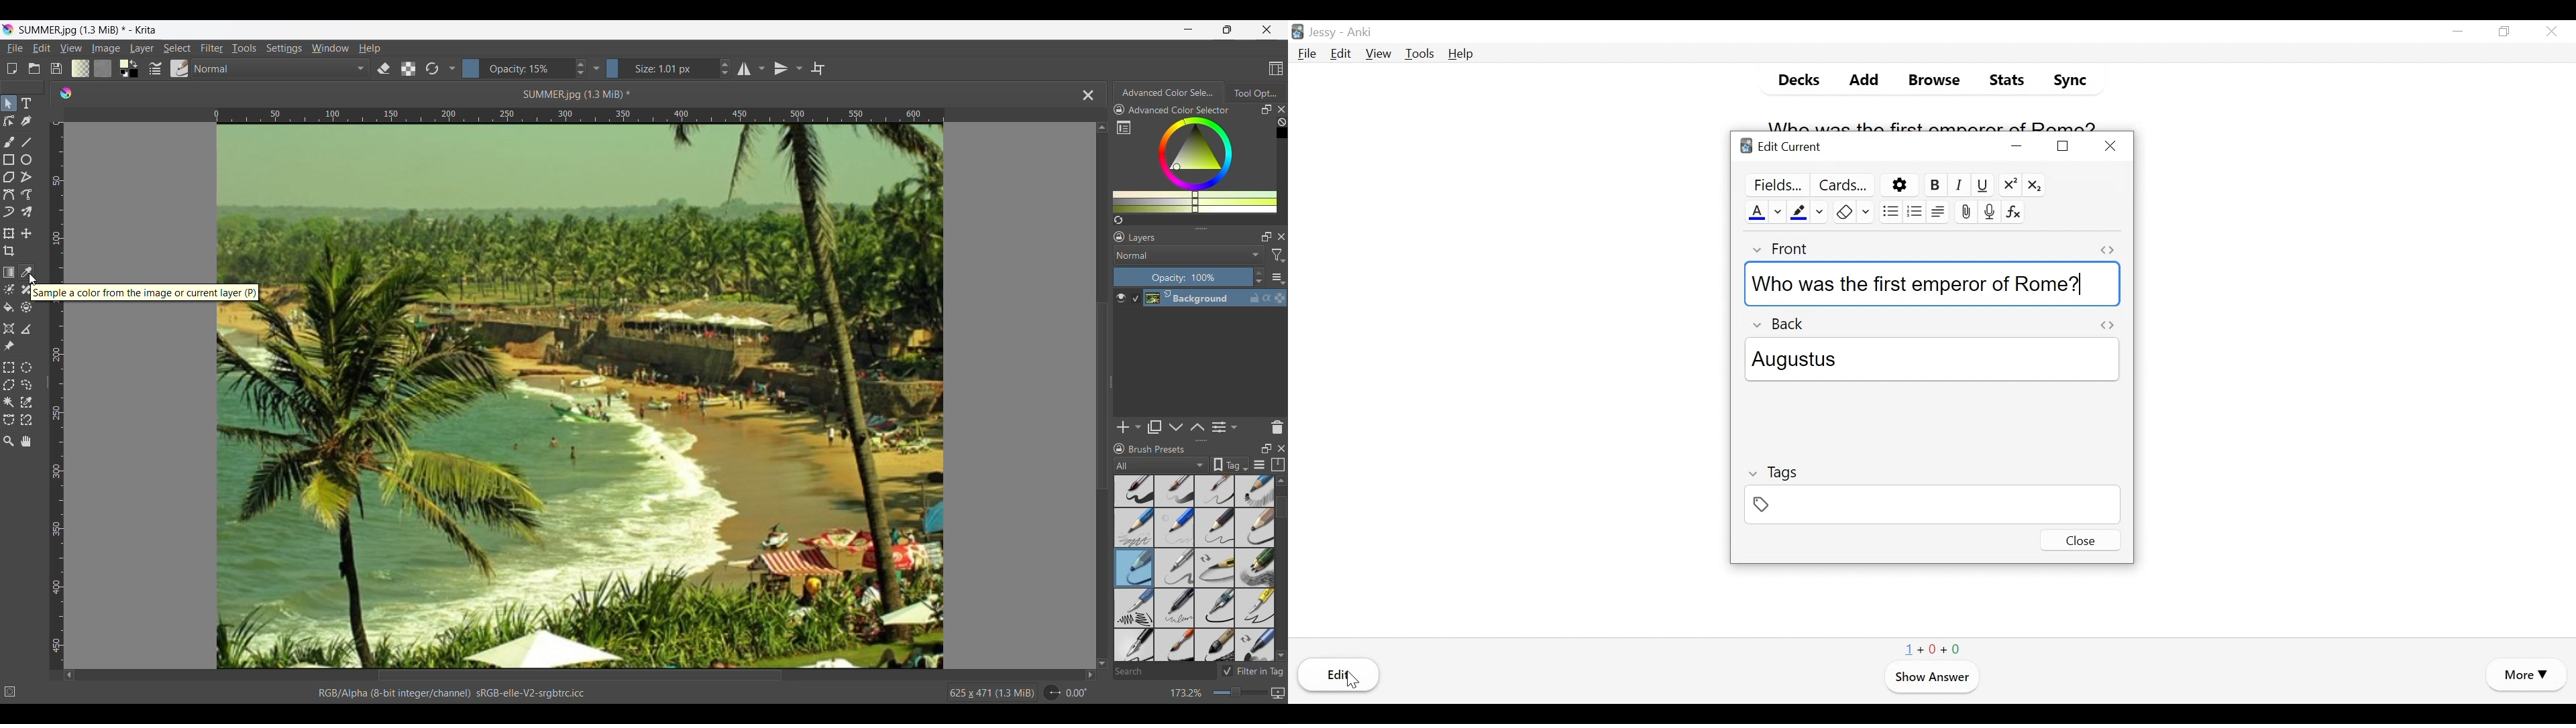 This screenshot has height=728, width=2576. What do you see at coordinates (59, 486) in the screenshot?
I see `Vertical scale` at bounding box center [59, 486].